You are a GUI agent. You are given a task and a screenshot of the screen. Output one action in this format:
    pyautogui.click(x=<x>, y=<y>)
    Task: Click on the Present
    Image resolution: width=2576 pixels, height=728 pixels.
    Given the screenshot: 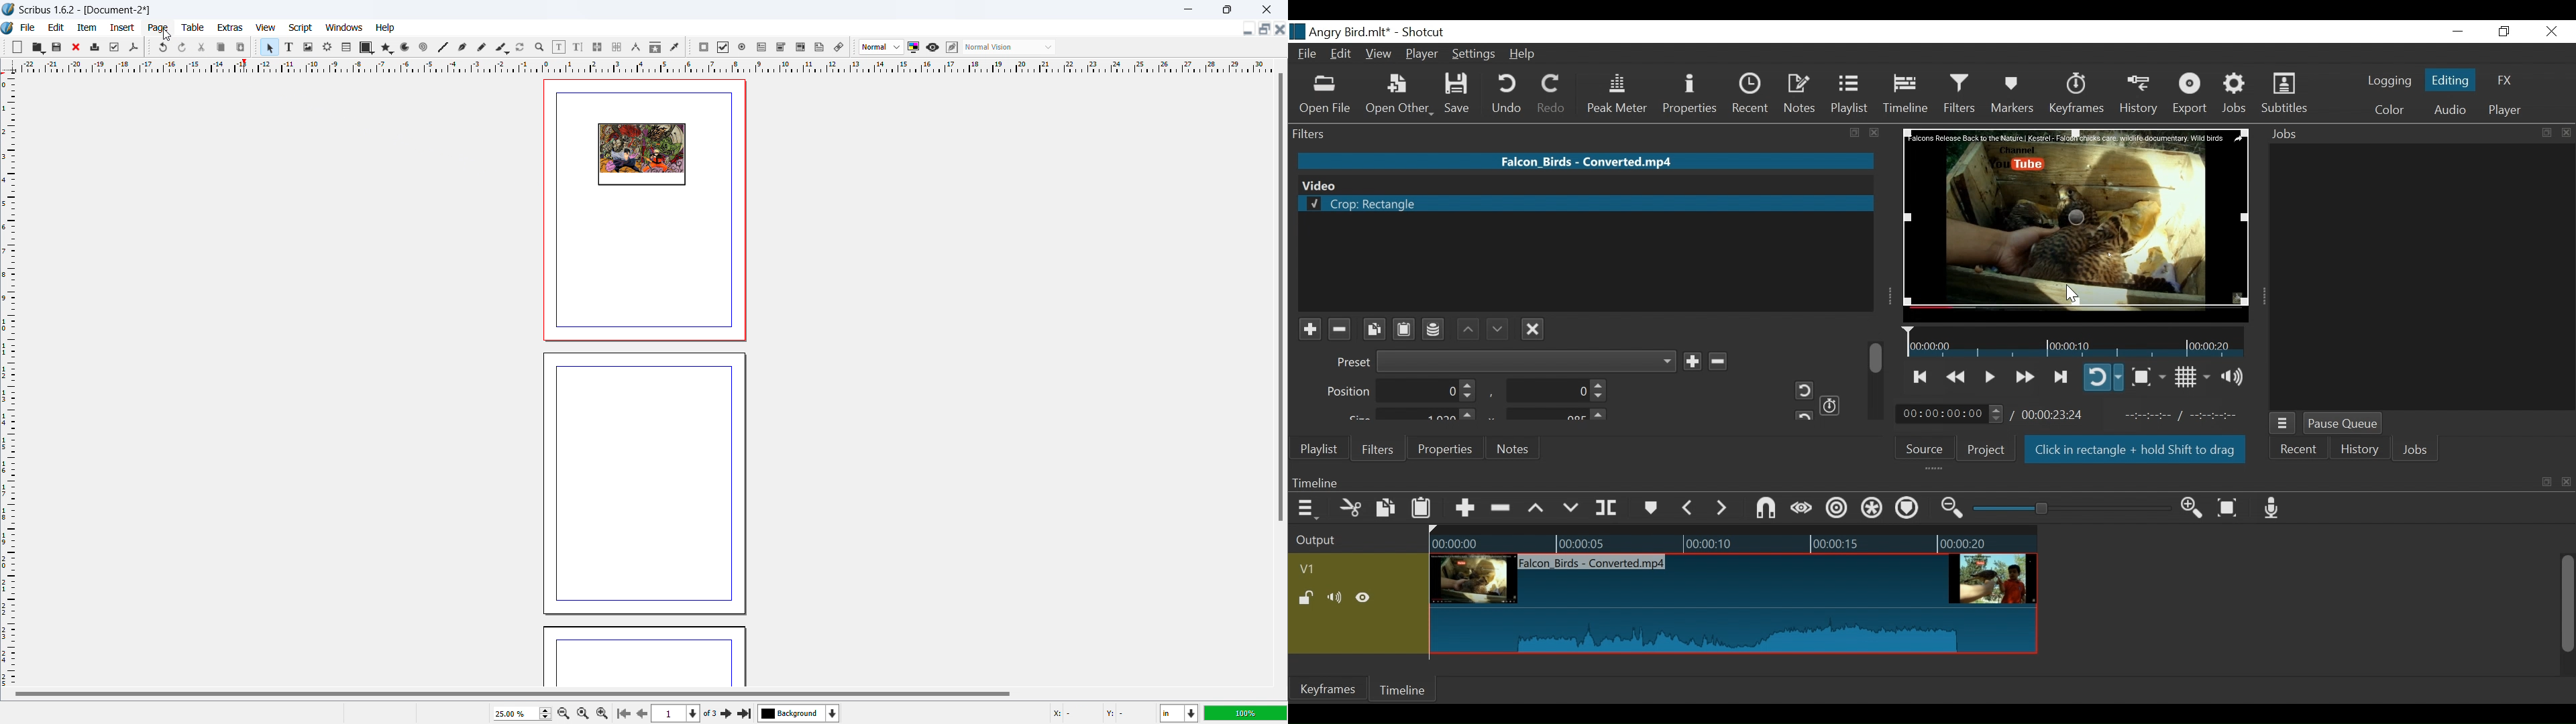 What is the action you would take?
    pyautogui.click(x=1504, y=361)
    